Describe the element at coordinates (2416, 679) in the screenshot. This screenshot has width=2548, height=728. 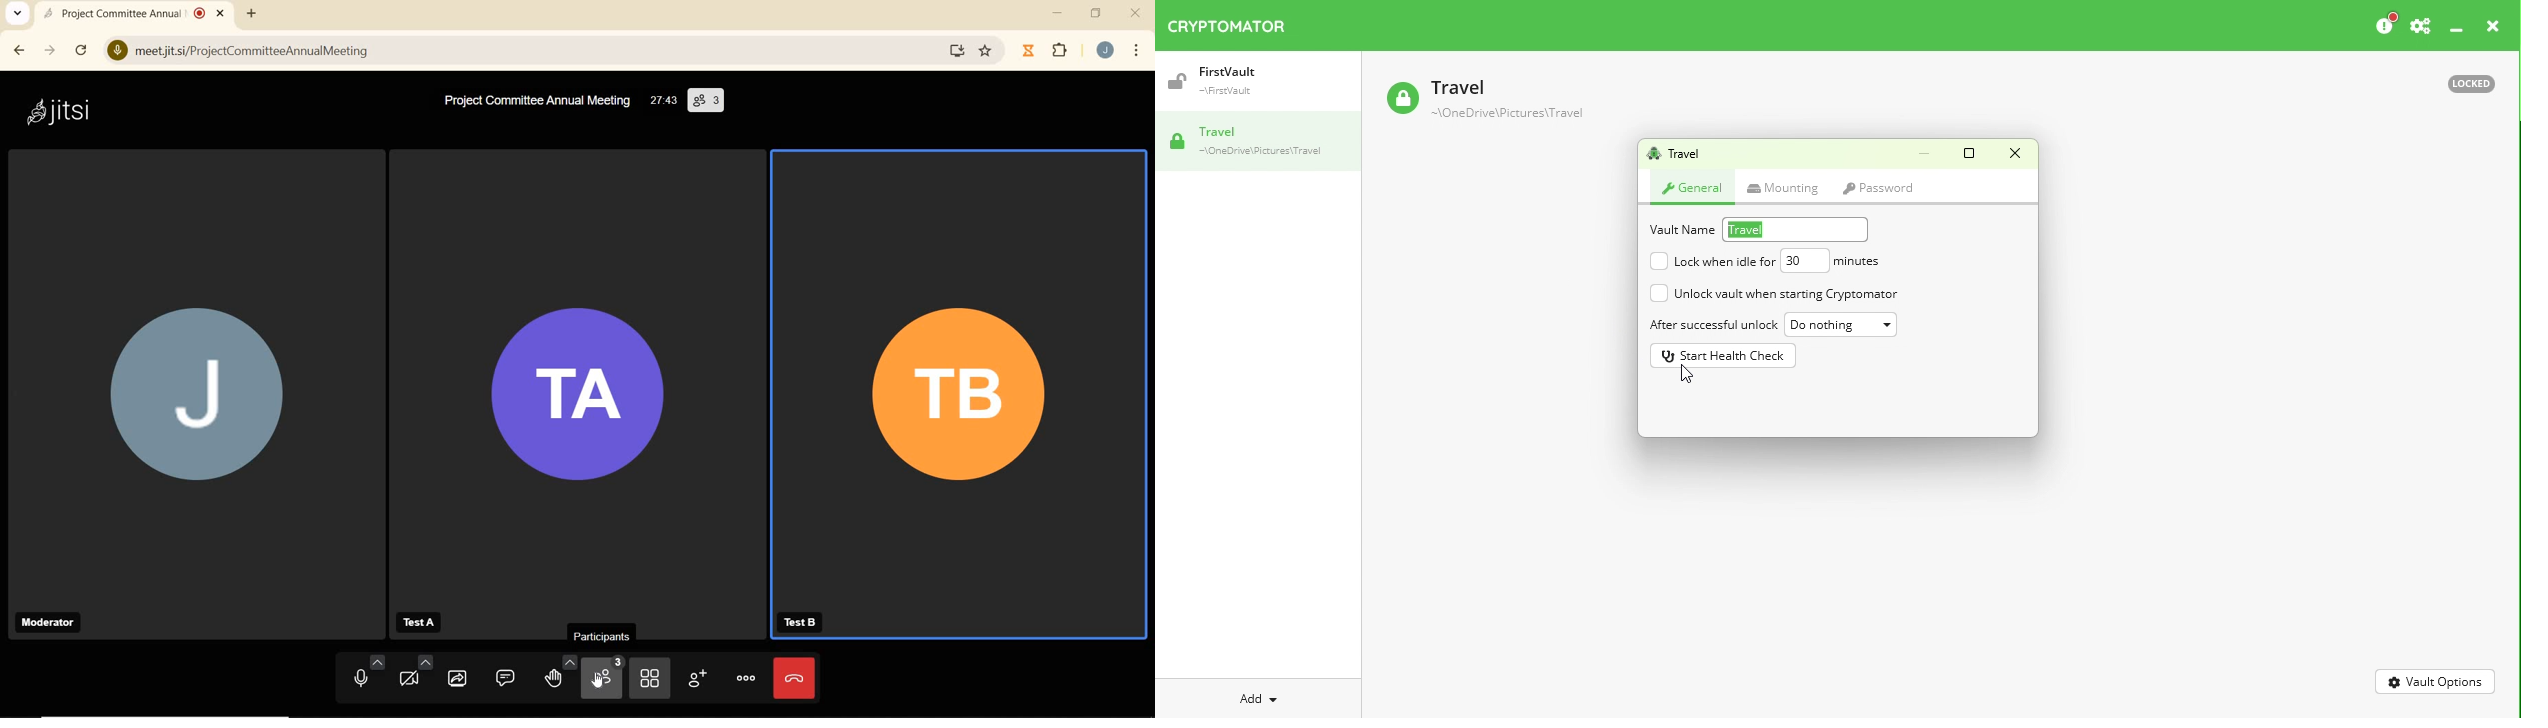
I see `Vault Options` at that location.